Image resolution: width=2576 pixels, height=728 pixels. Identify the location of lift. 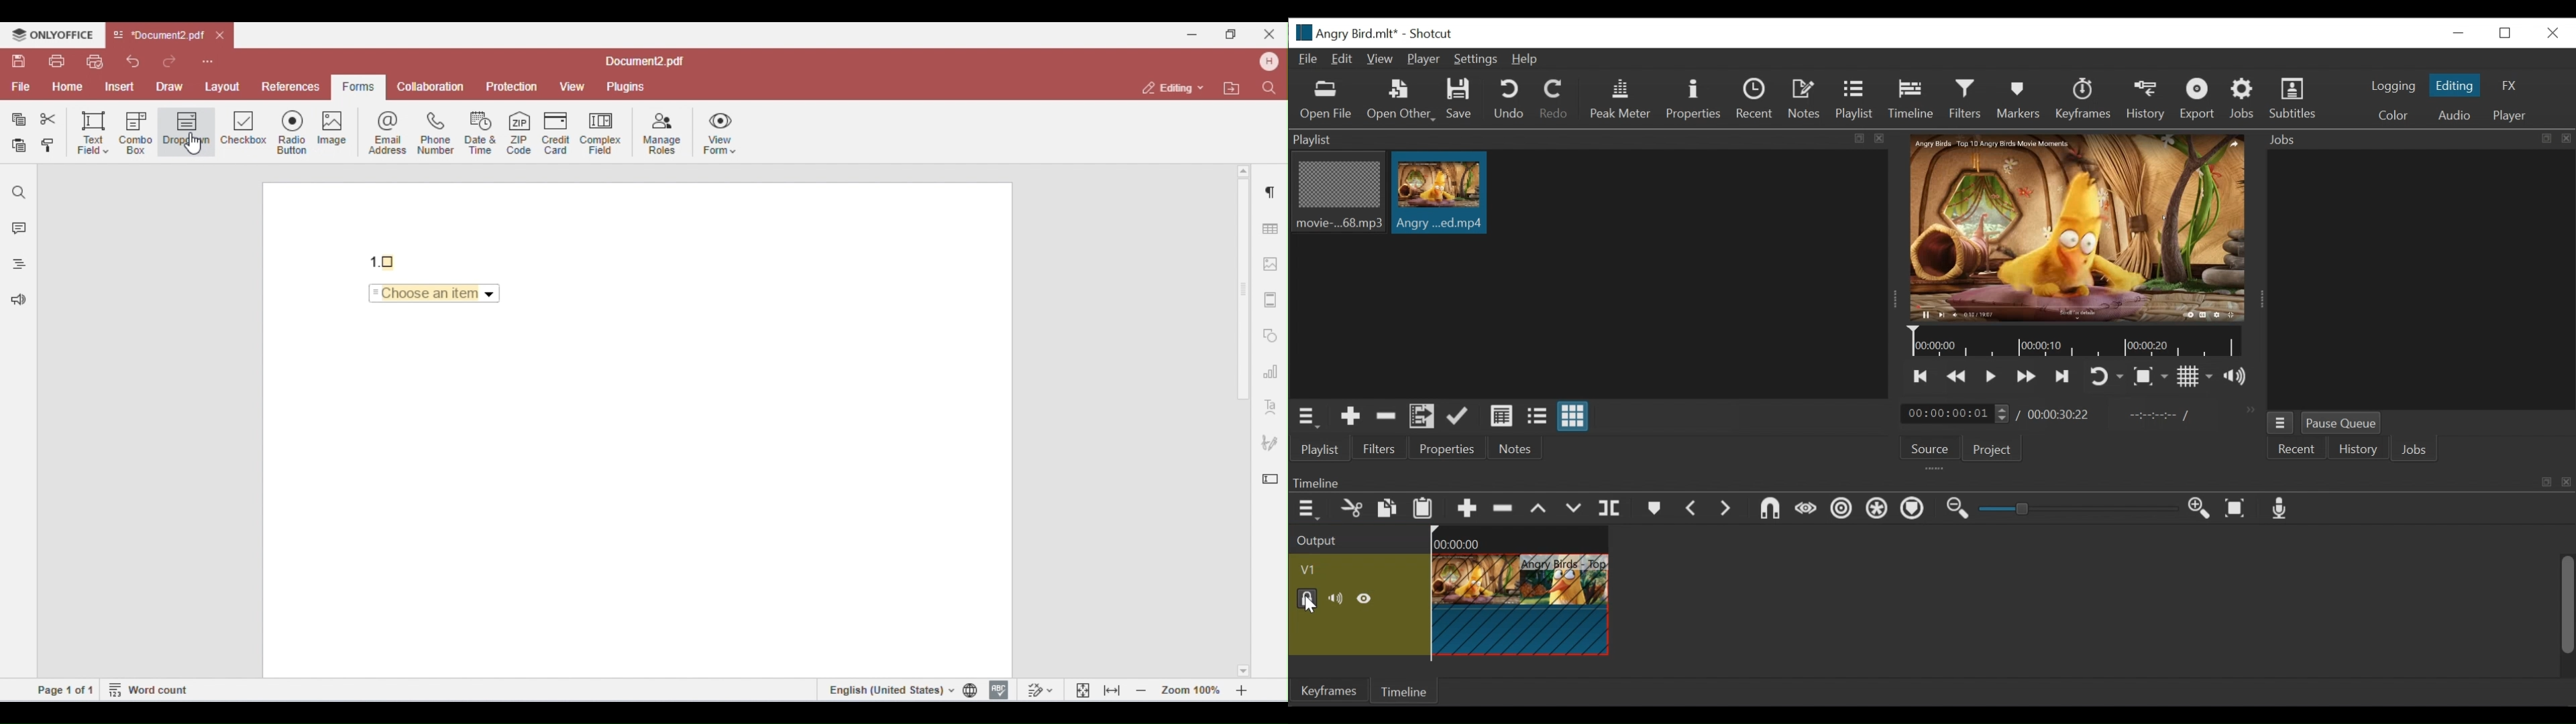
(1539, 509).